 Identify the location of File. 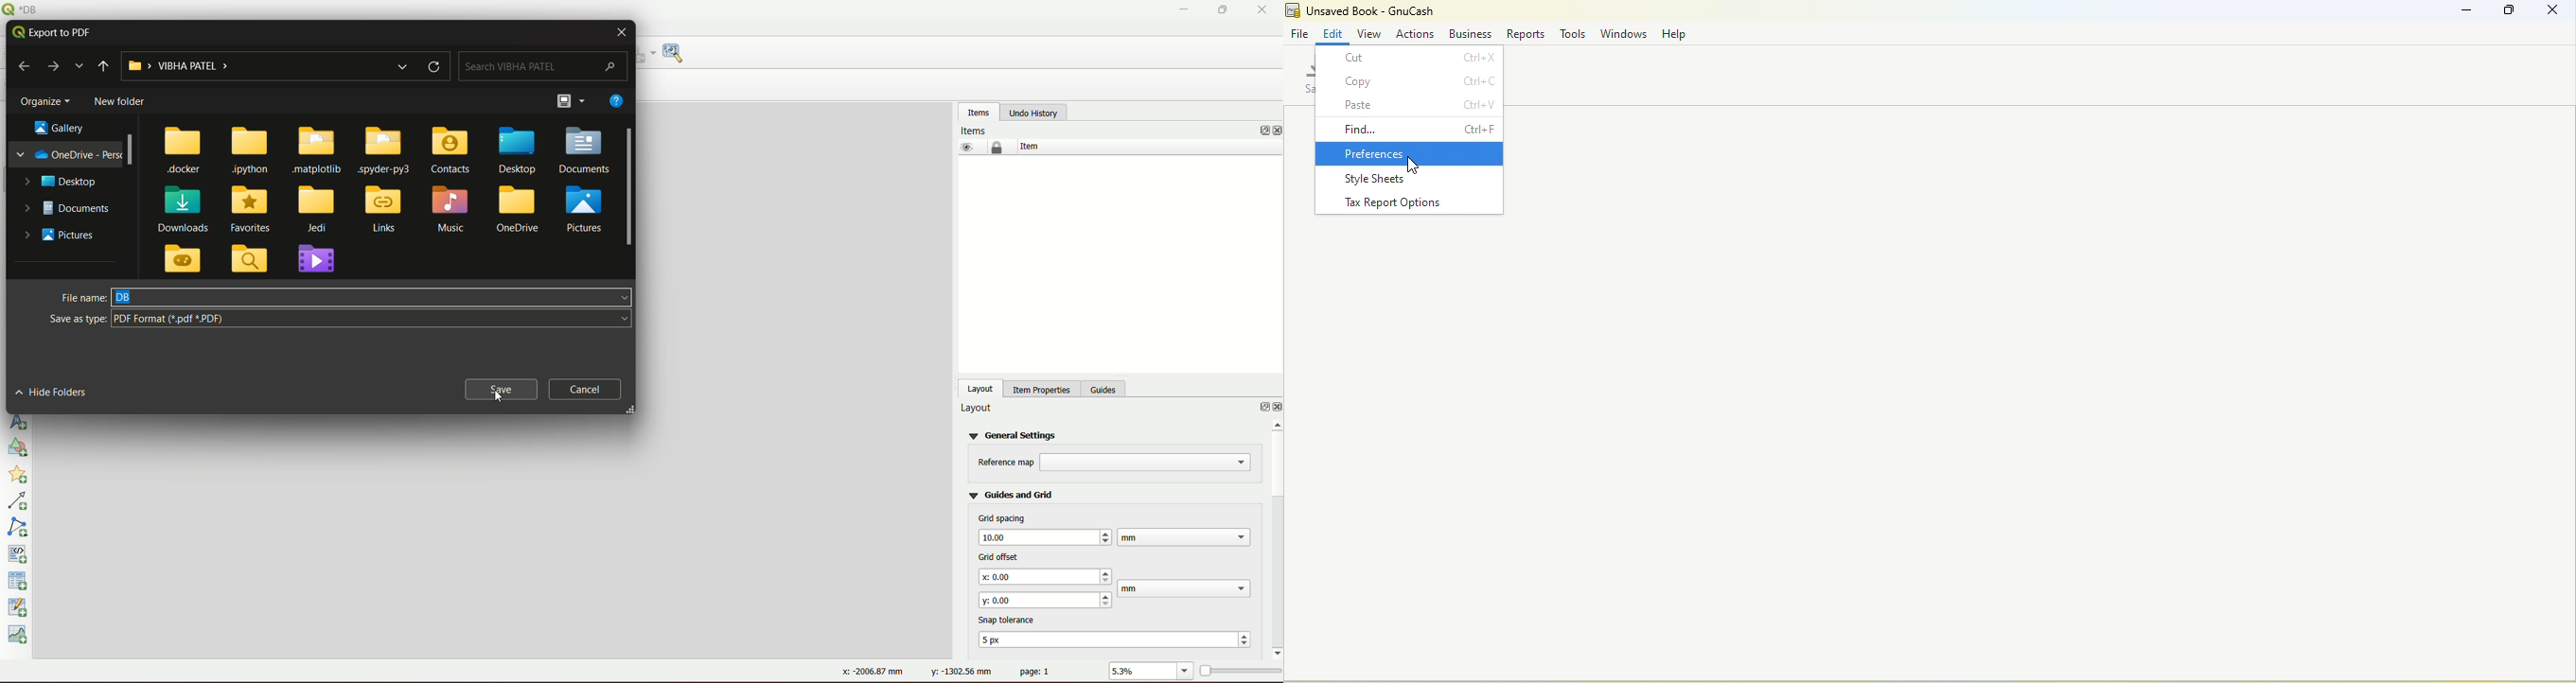
(1301, 32).